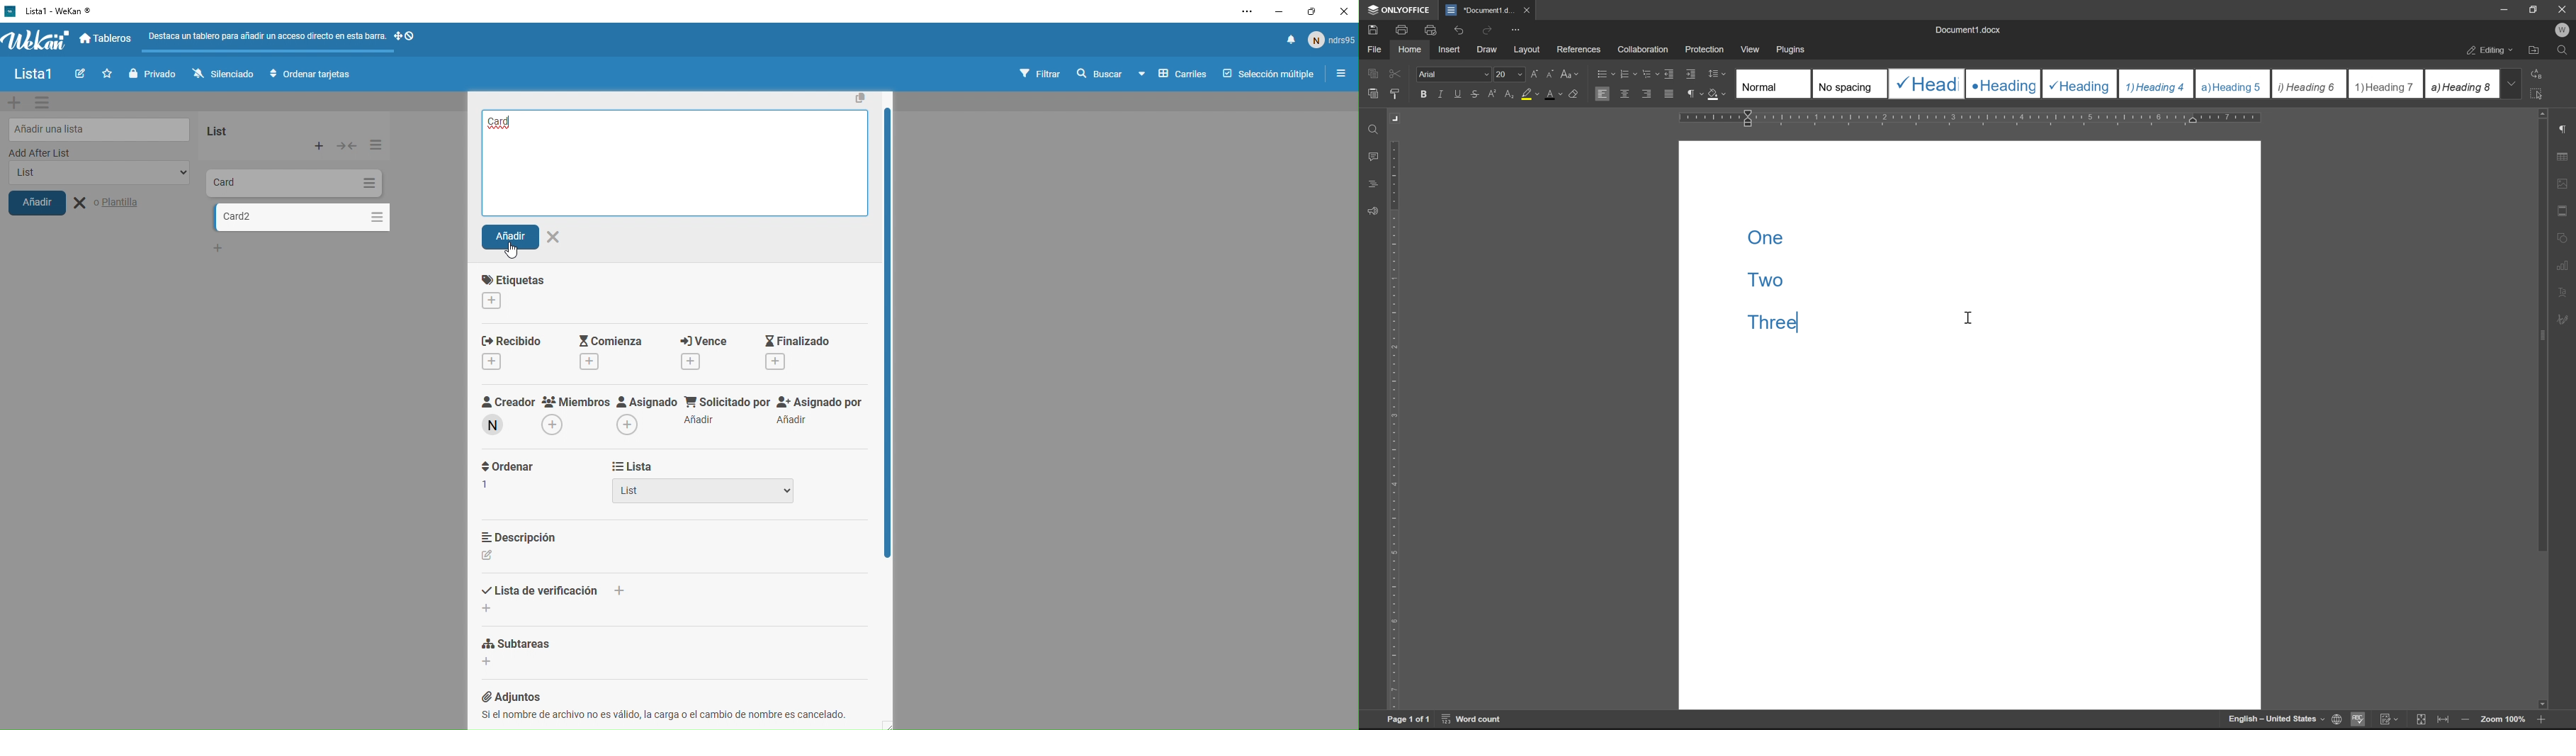 Image resolution: width=2576 pixels, height=756 pixels. Describe the element at coordinates (320, 146) in the screenshot. I see `Add` at that location.